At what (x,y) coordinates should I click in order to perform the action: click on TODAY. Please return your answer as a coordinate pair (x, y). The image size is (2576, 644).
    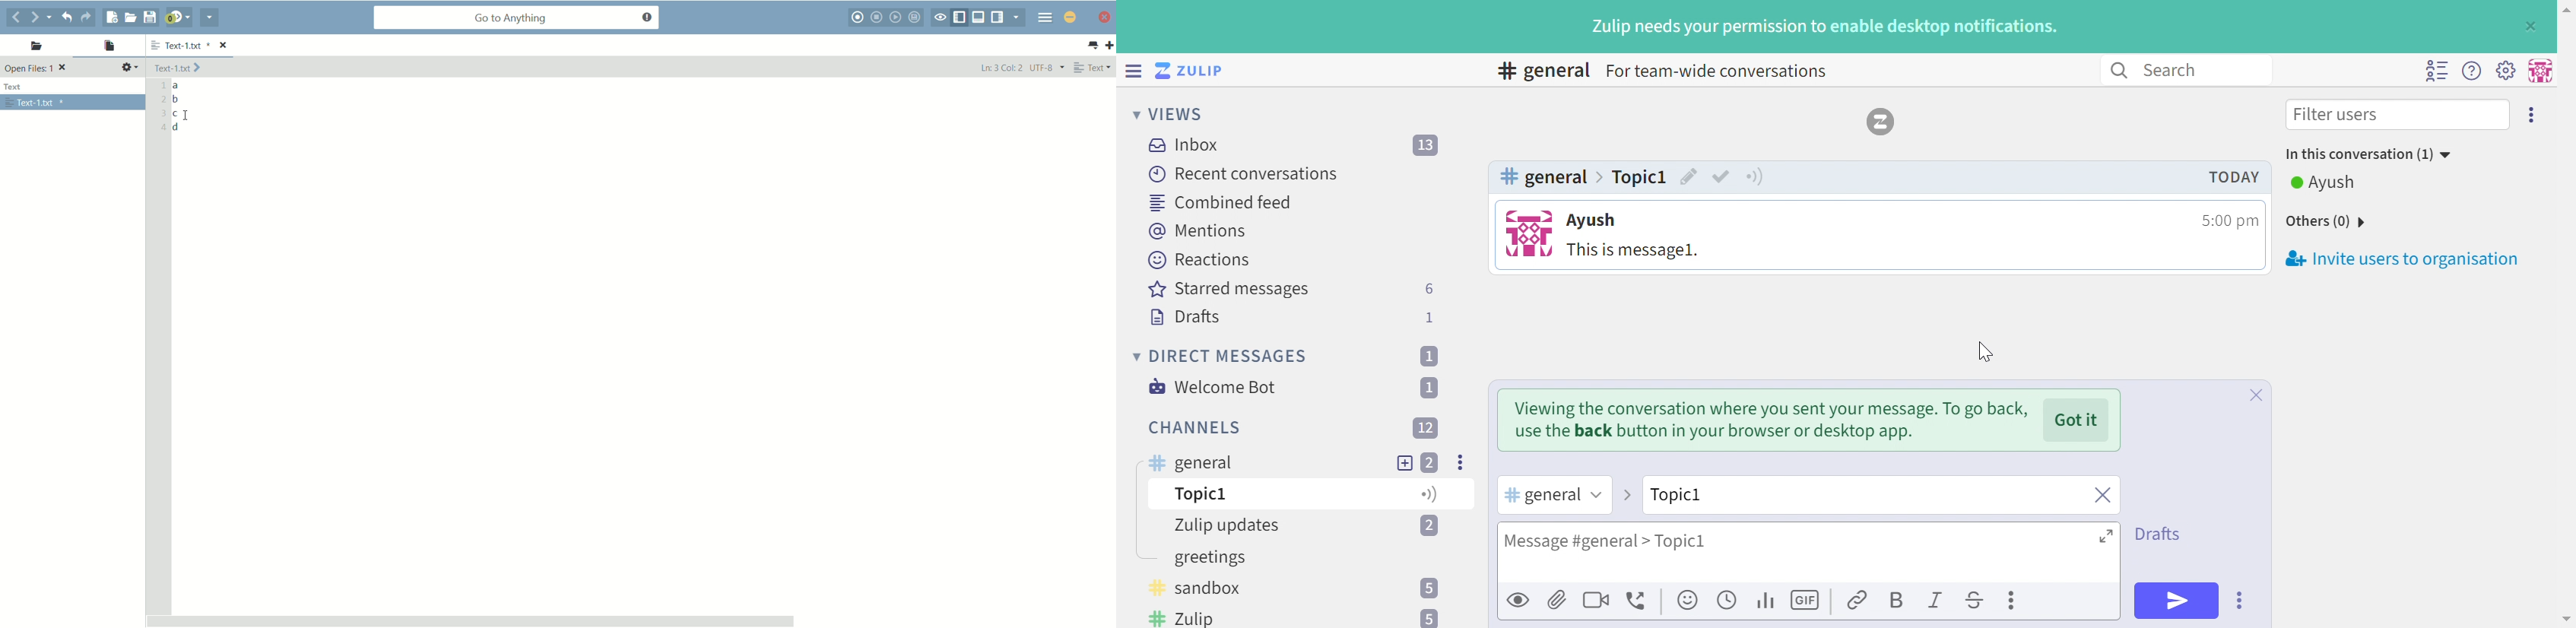
    Looking at the image, I should click on (2237, 176).